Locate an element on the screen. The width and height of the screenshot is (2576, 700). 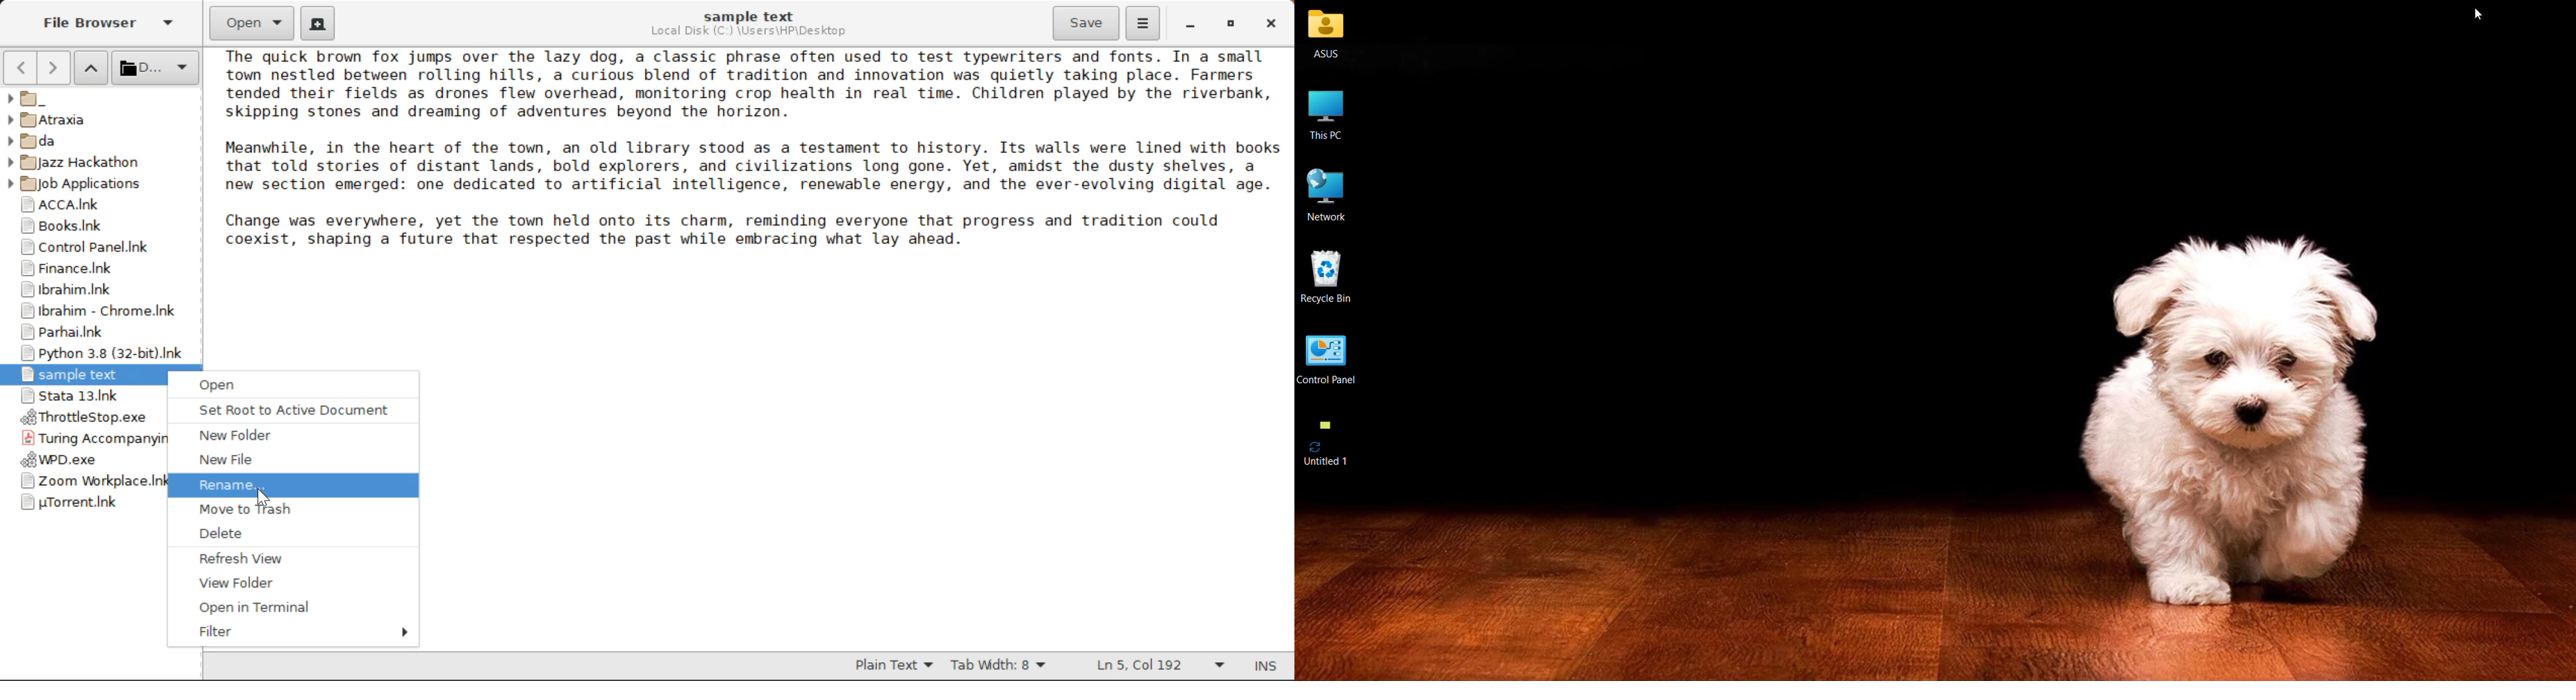
Open in Terminal is located at coordinates (290, 608).